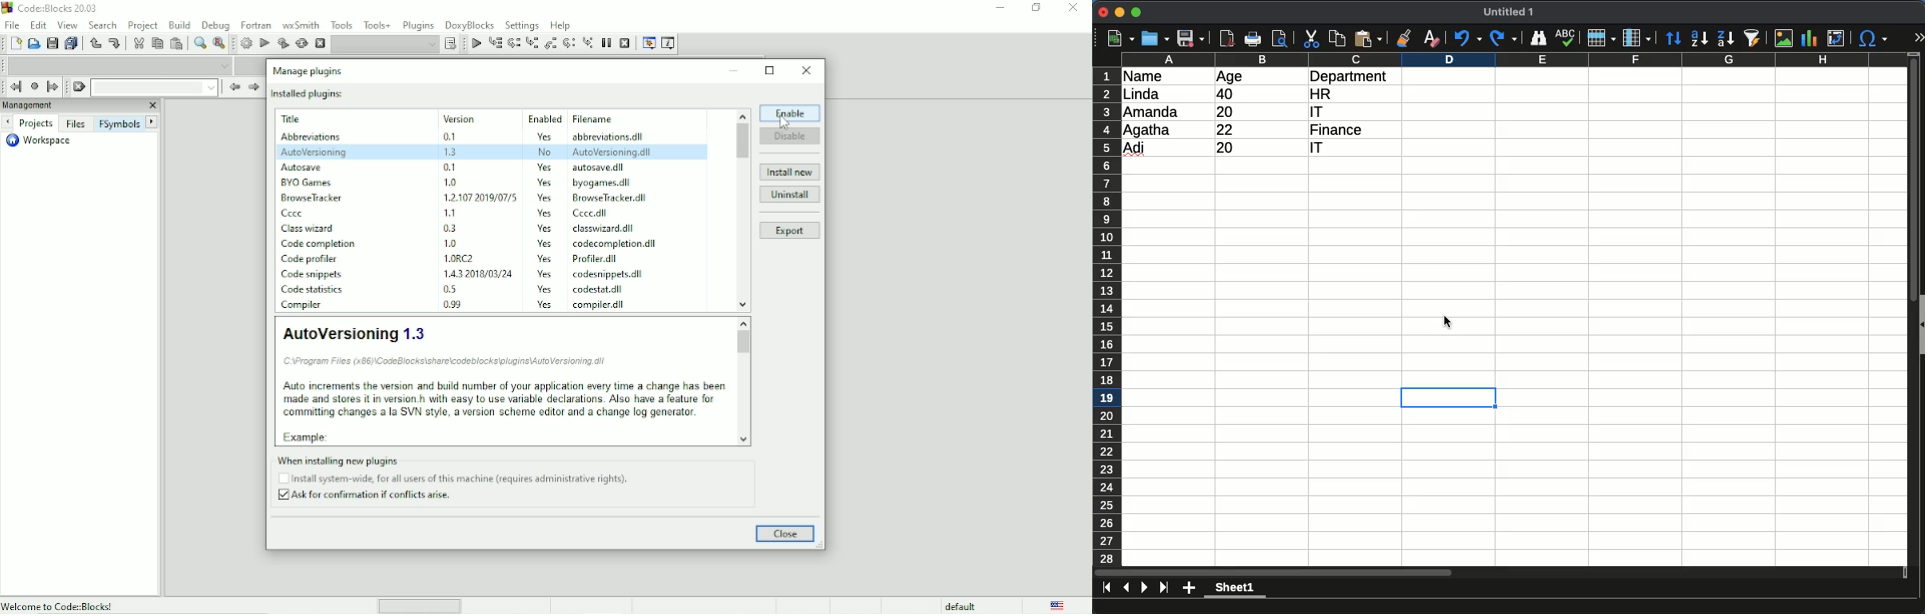 The height and width of the screenshot is (616, 1932). I want to click on Build, so click(246, 43).